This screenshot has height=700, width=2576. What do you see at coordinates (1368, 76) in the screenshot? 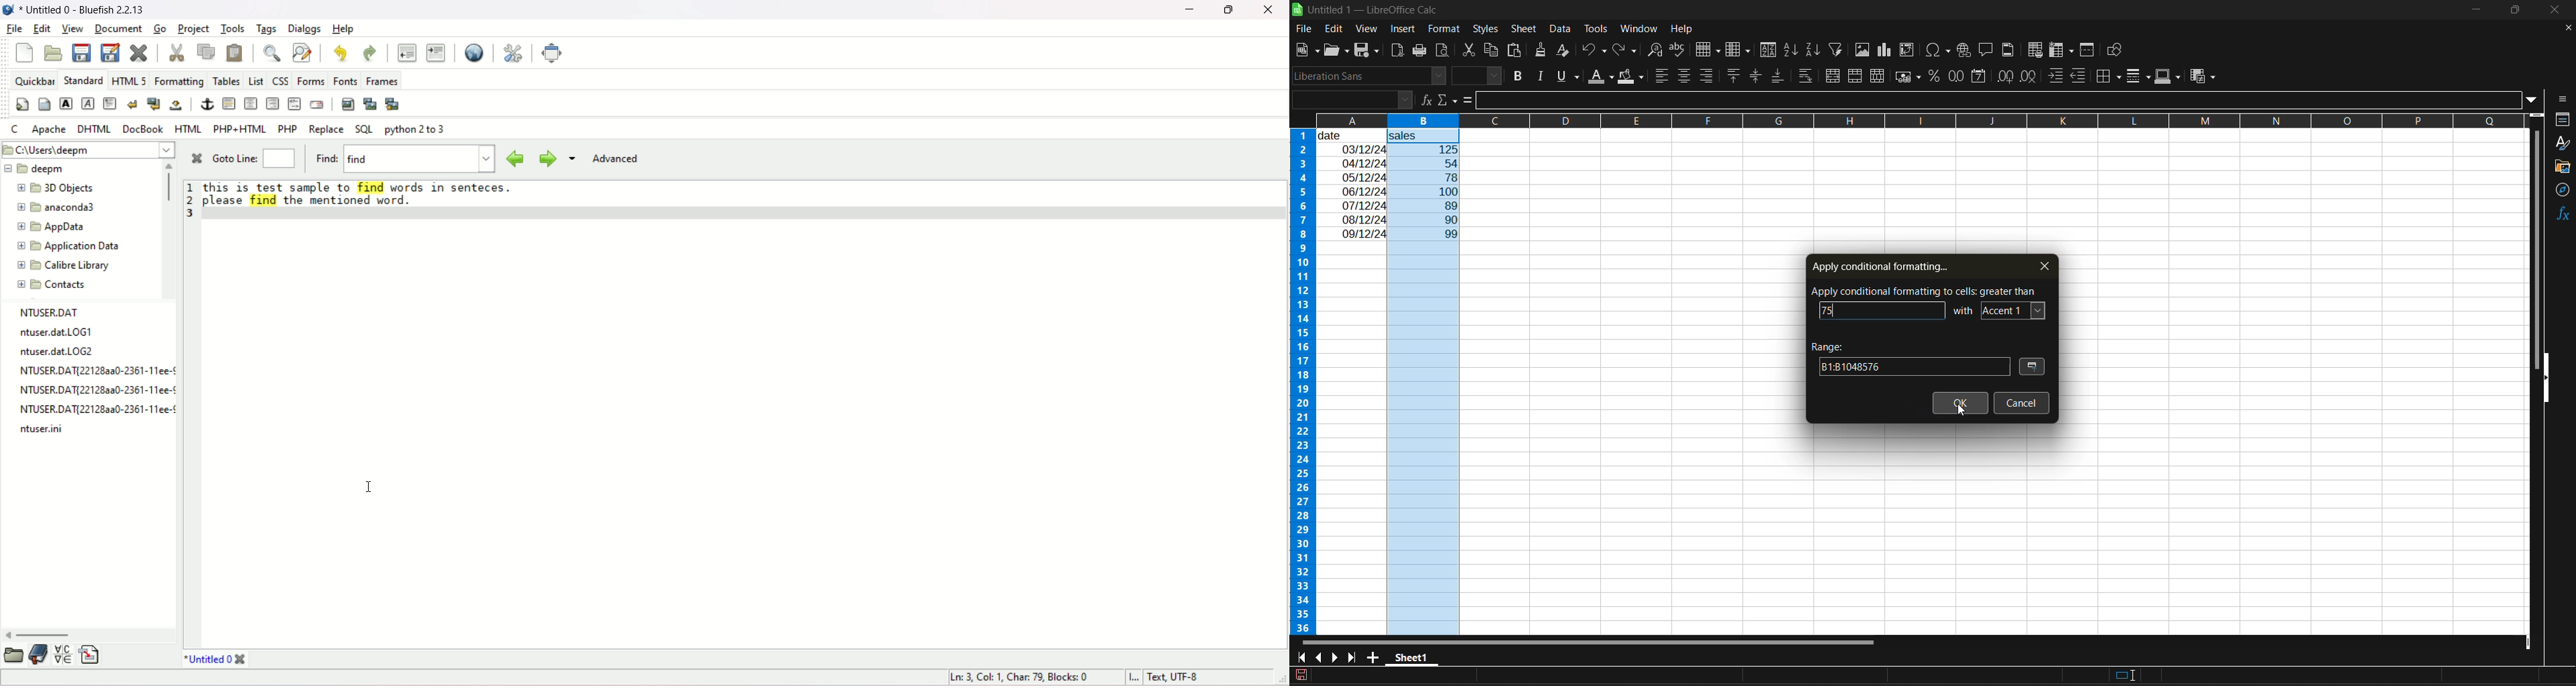
I see `font name` at bounding box center [1368, 76].